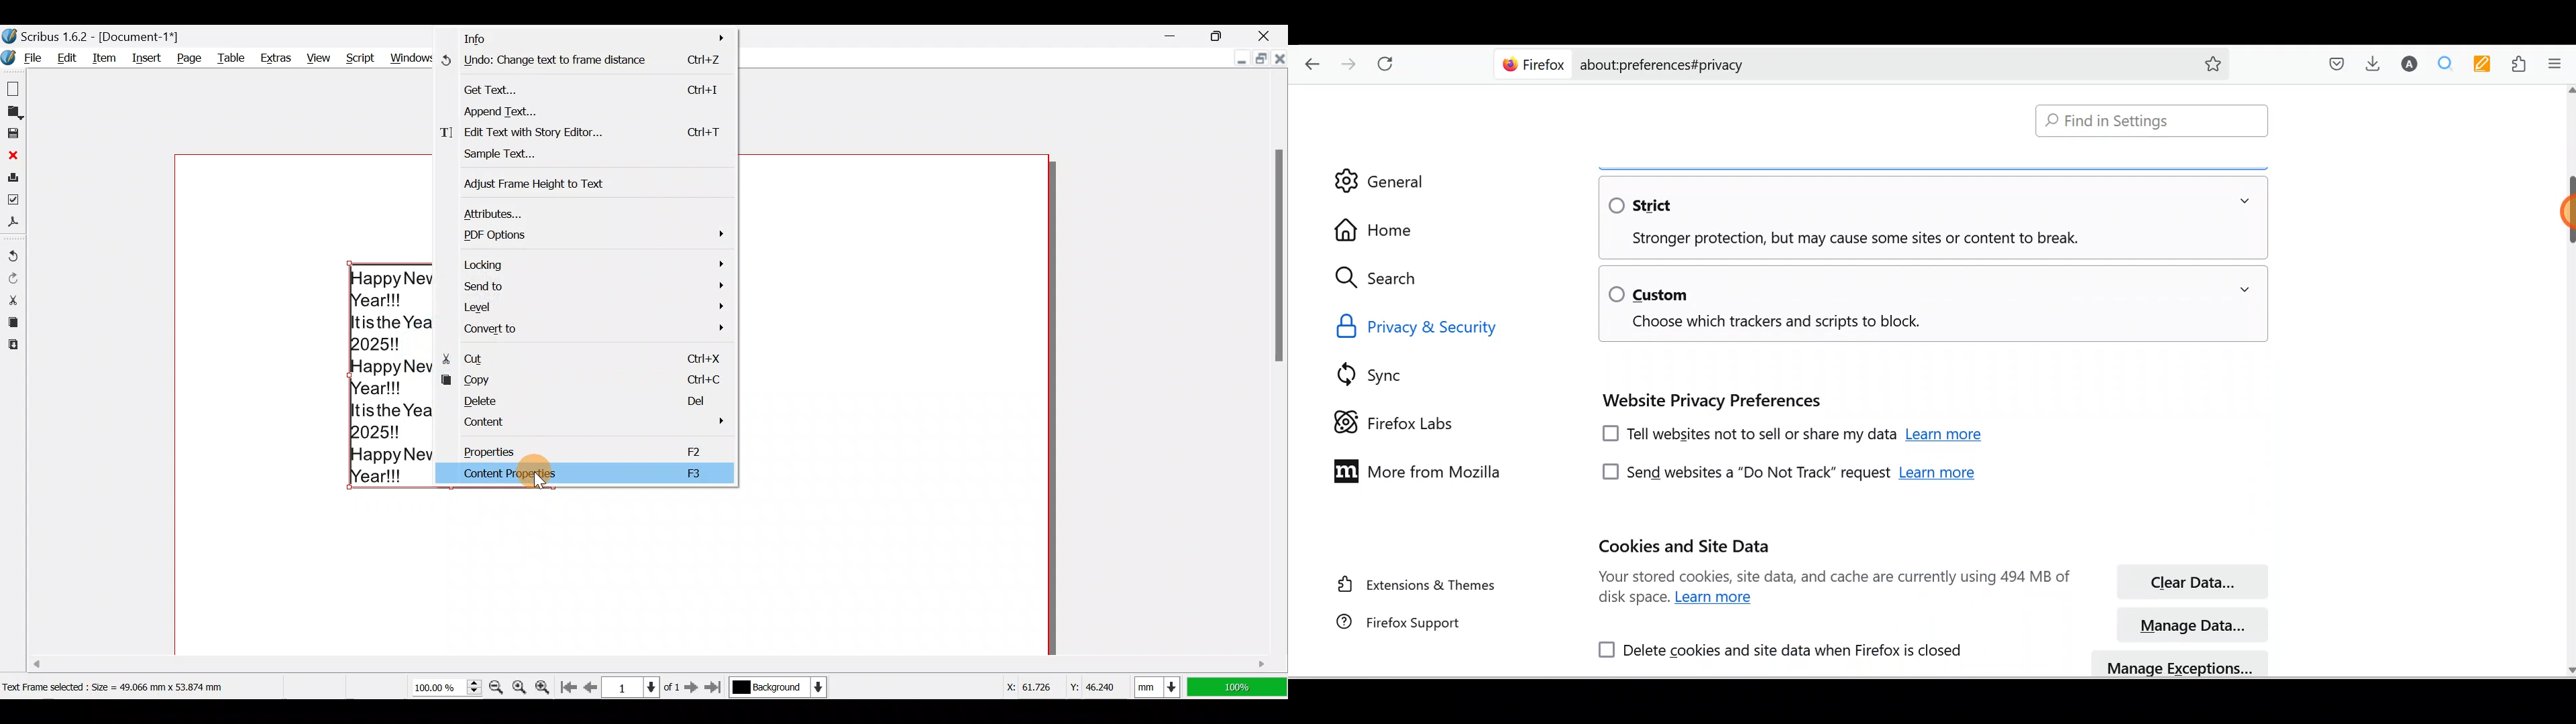 The height and width of the screenshot is (728, 2576). What do you see at coordinates (591, 684) in the screenshot?
I see `Go to previous page` at bounding box center [591, 684].